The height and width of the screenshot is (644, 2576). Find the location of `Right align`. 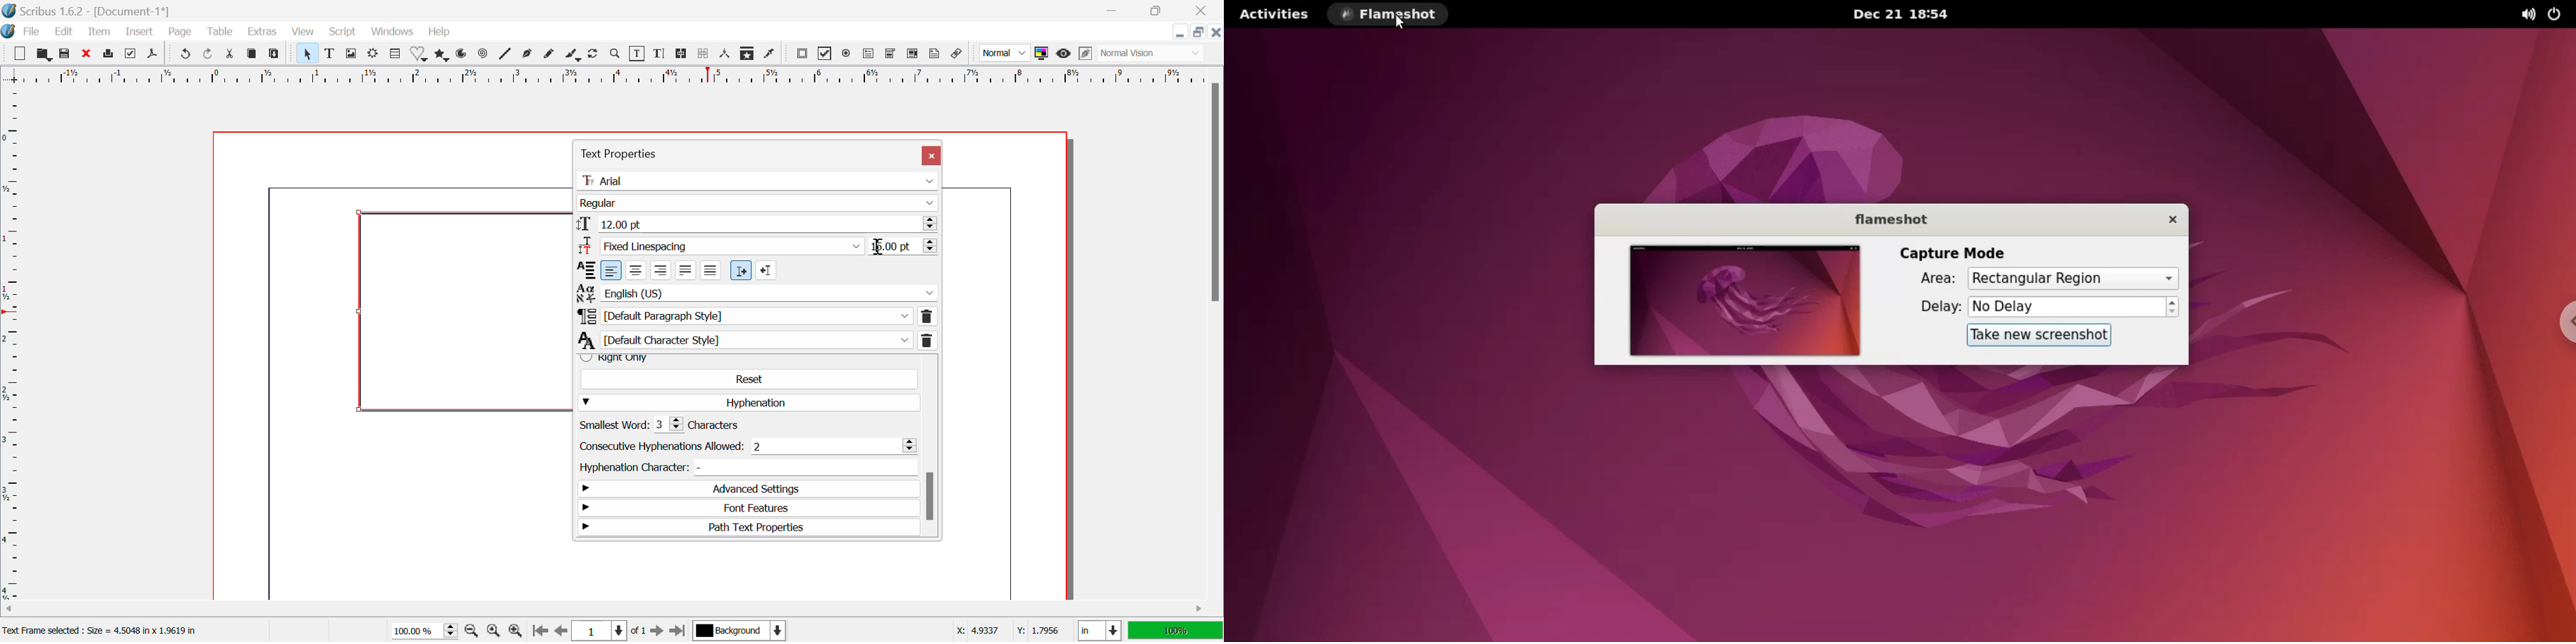

Right align is located at coordinates (661, 270).